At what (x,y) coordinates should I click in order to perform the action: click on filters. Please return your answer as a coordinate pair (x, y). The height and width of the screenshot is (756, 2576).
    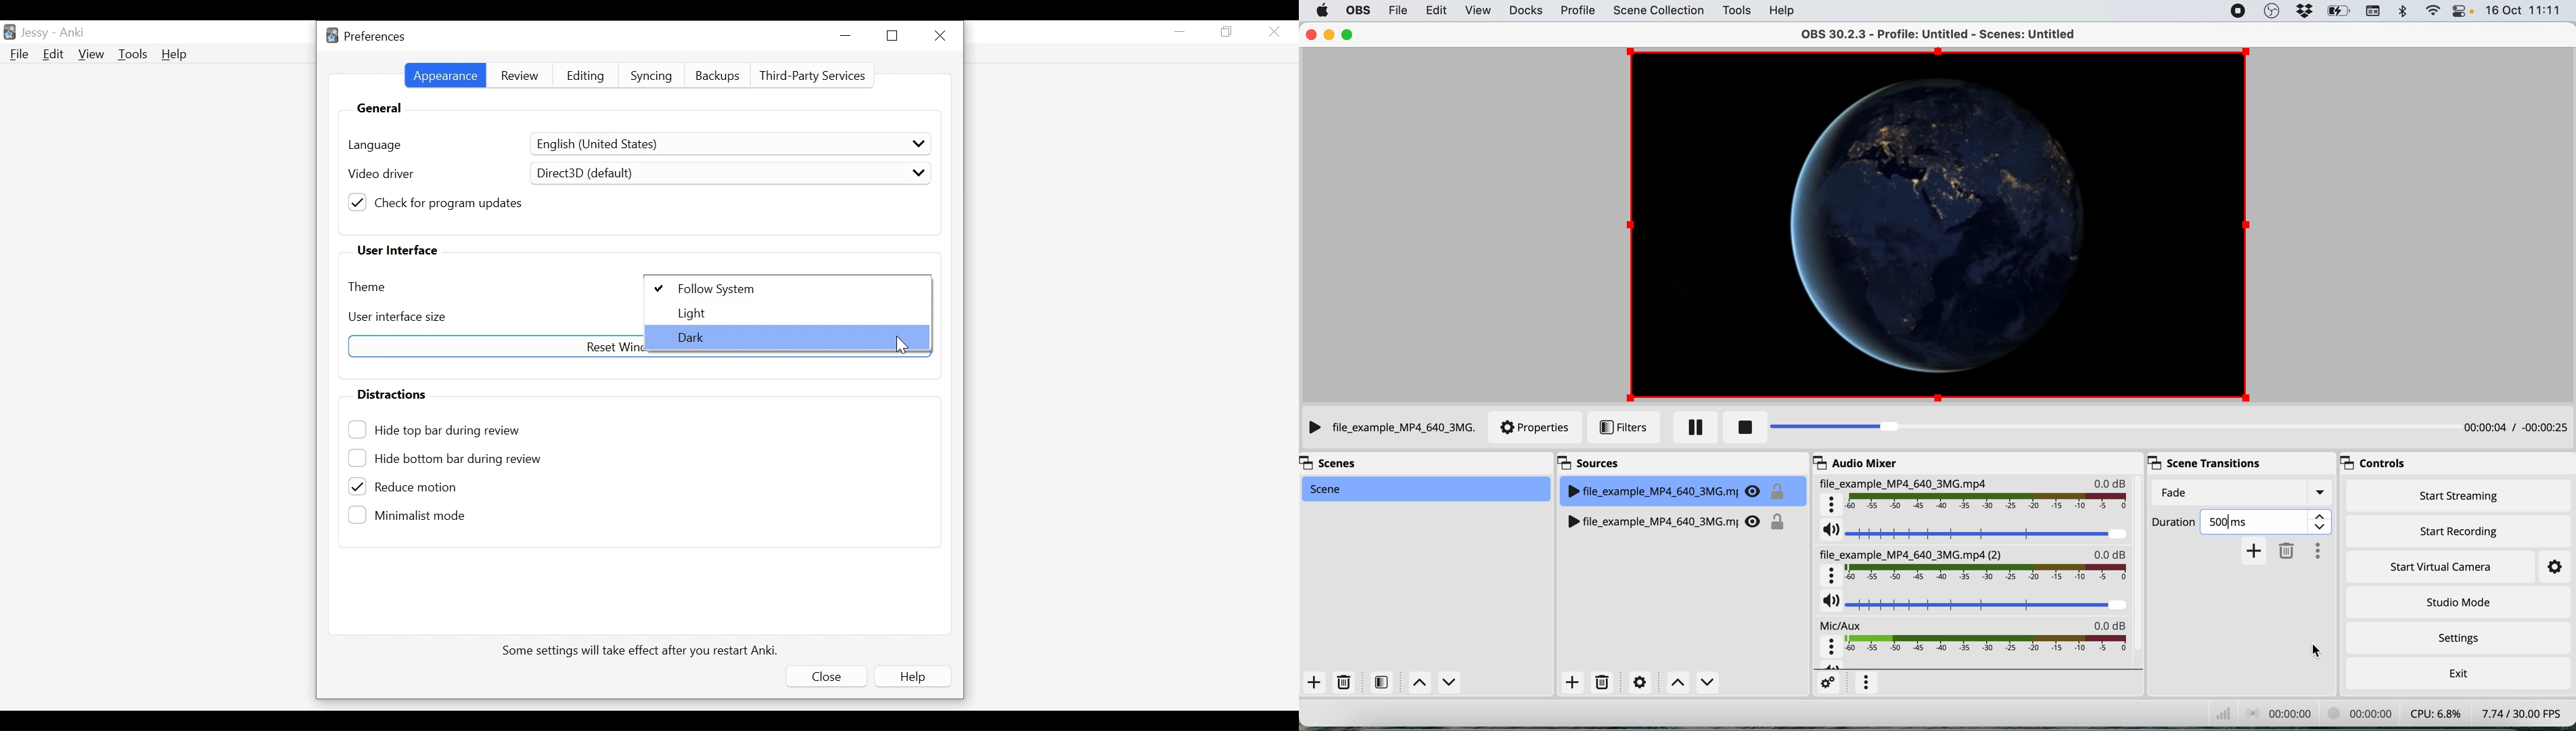
    Looking at the image, I should click on (1623, 426).